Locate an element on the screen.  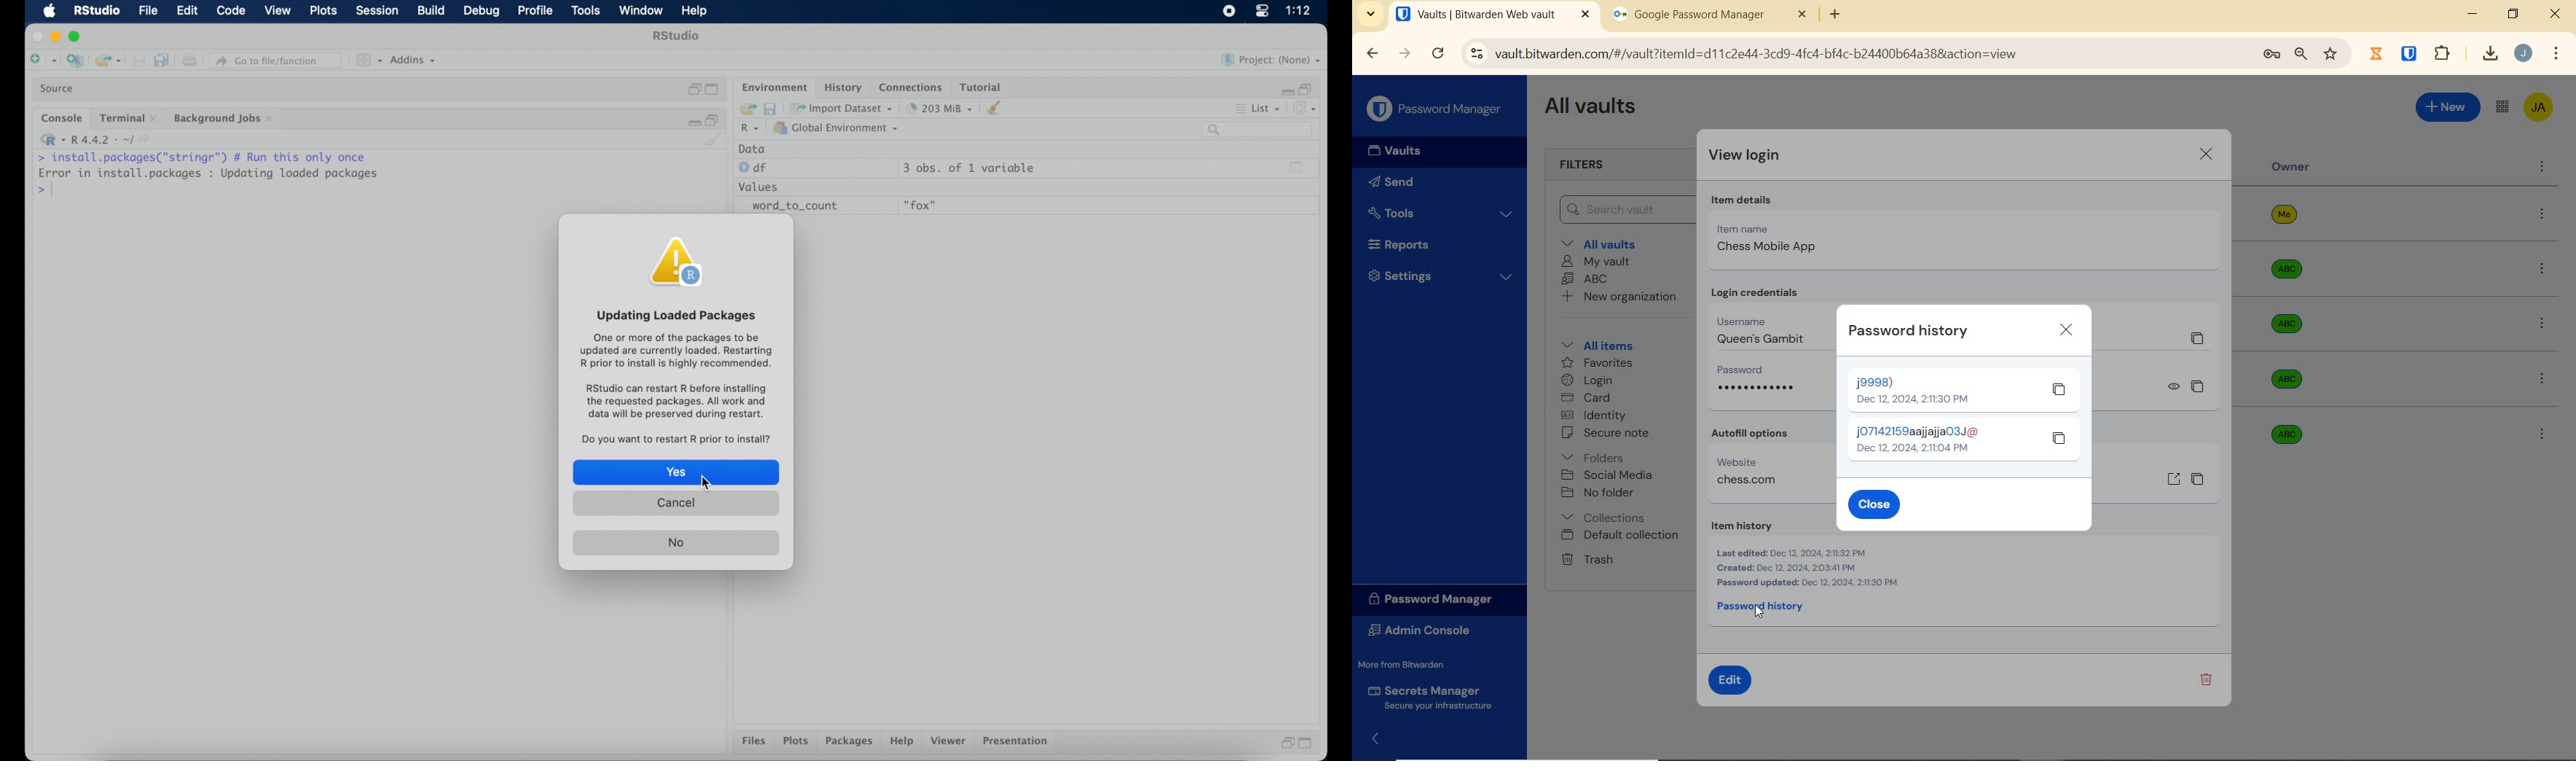
restore down is located at coordinates (693, 89).